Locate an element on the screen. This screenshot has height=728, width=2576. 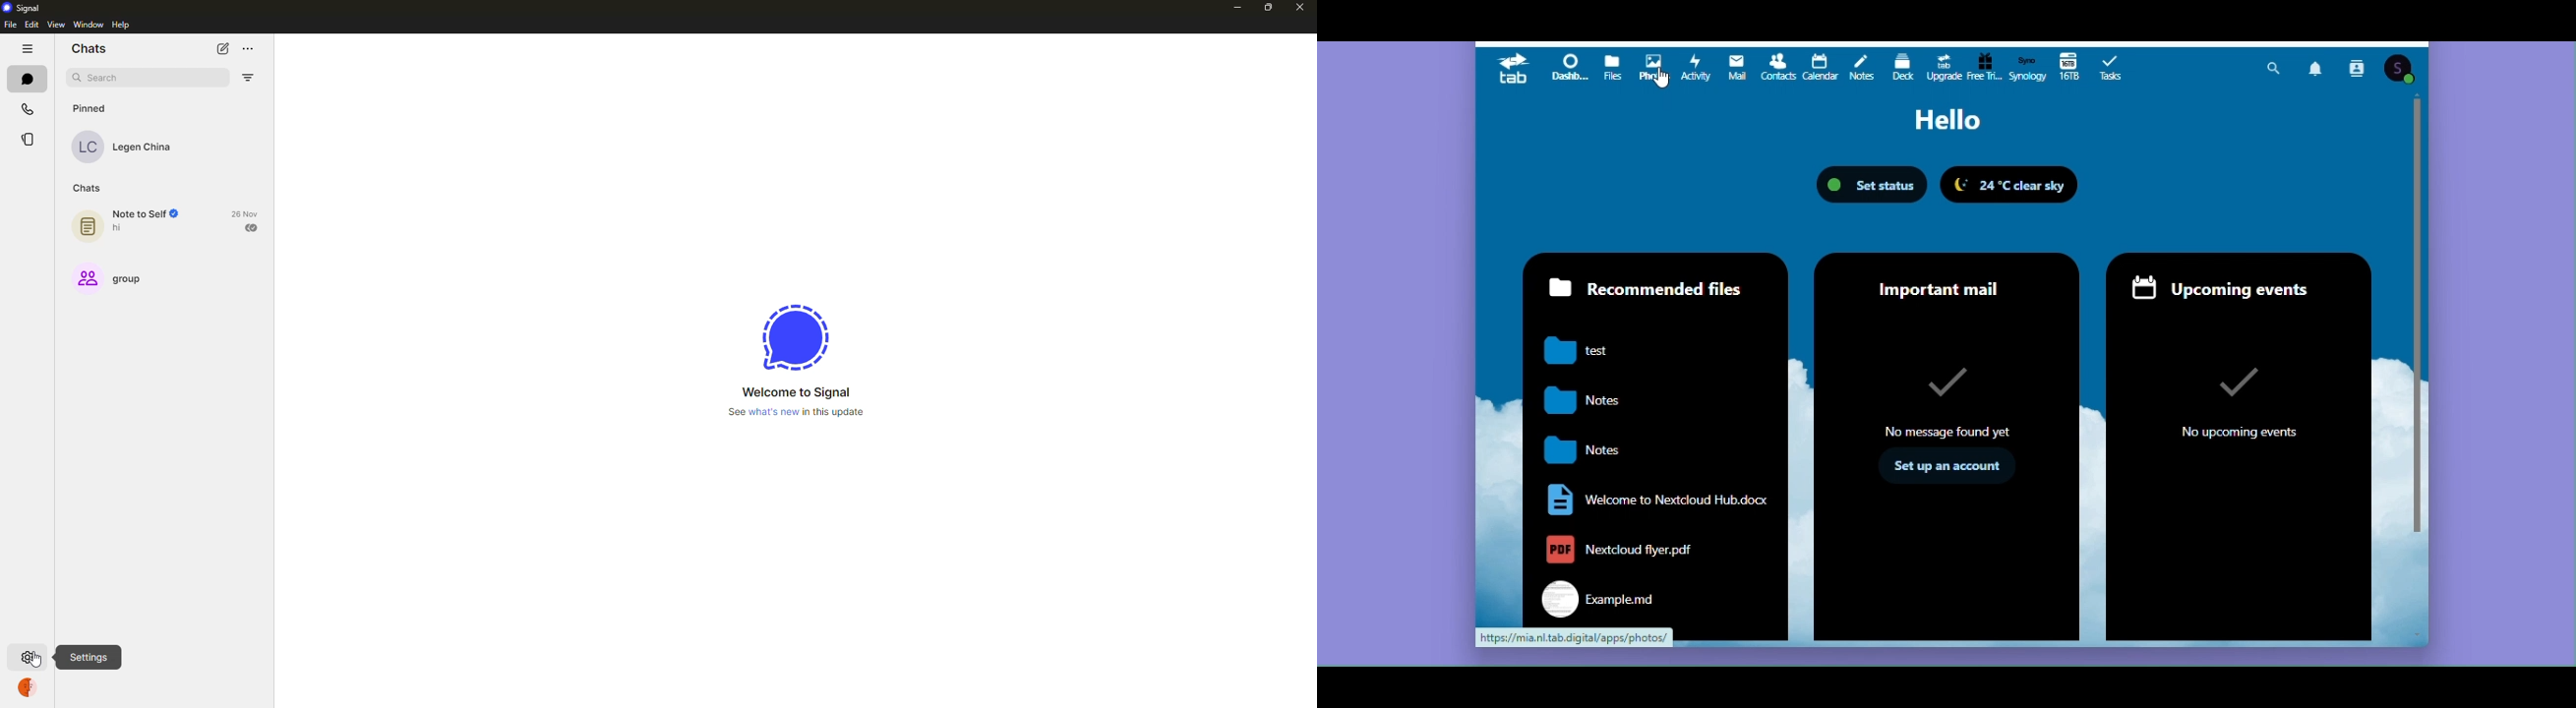
edit is located at coordinates (32, 24).